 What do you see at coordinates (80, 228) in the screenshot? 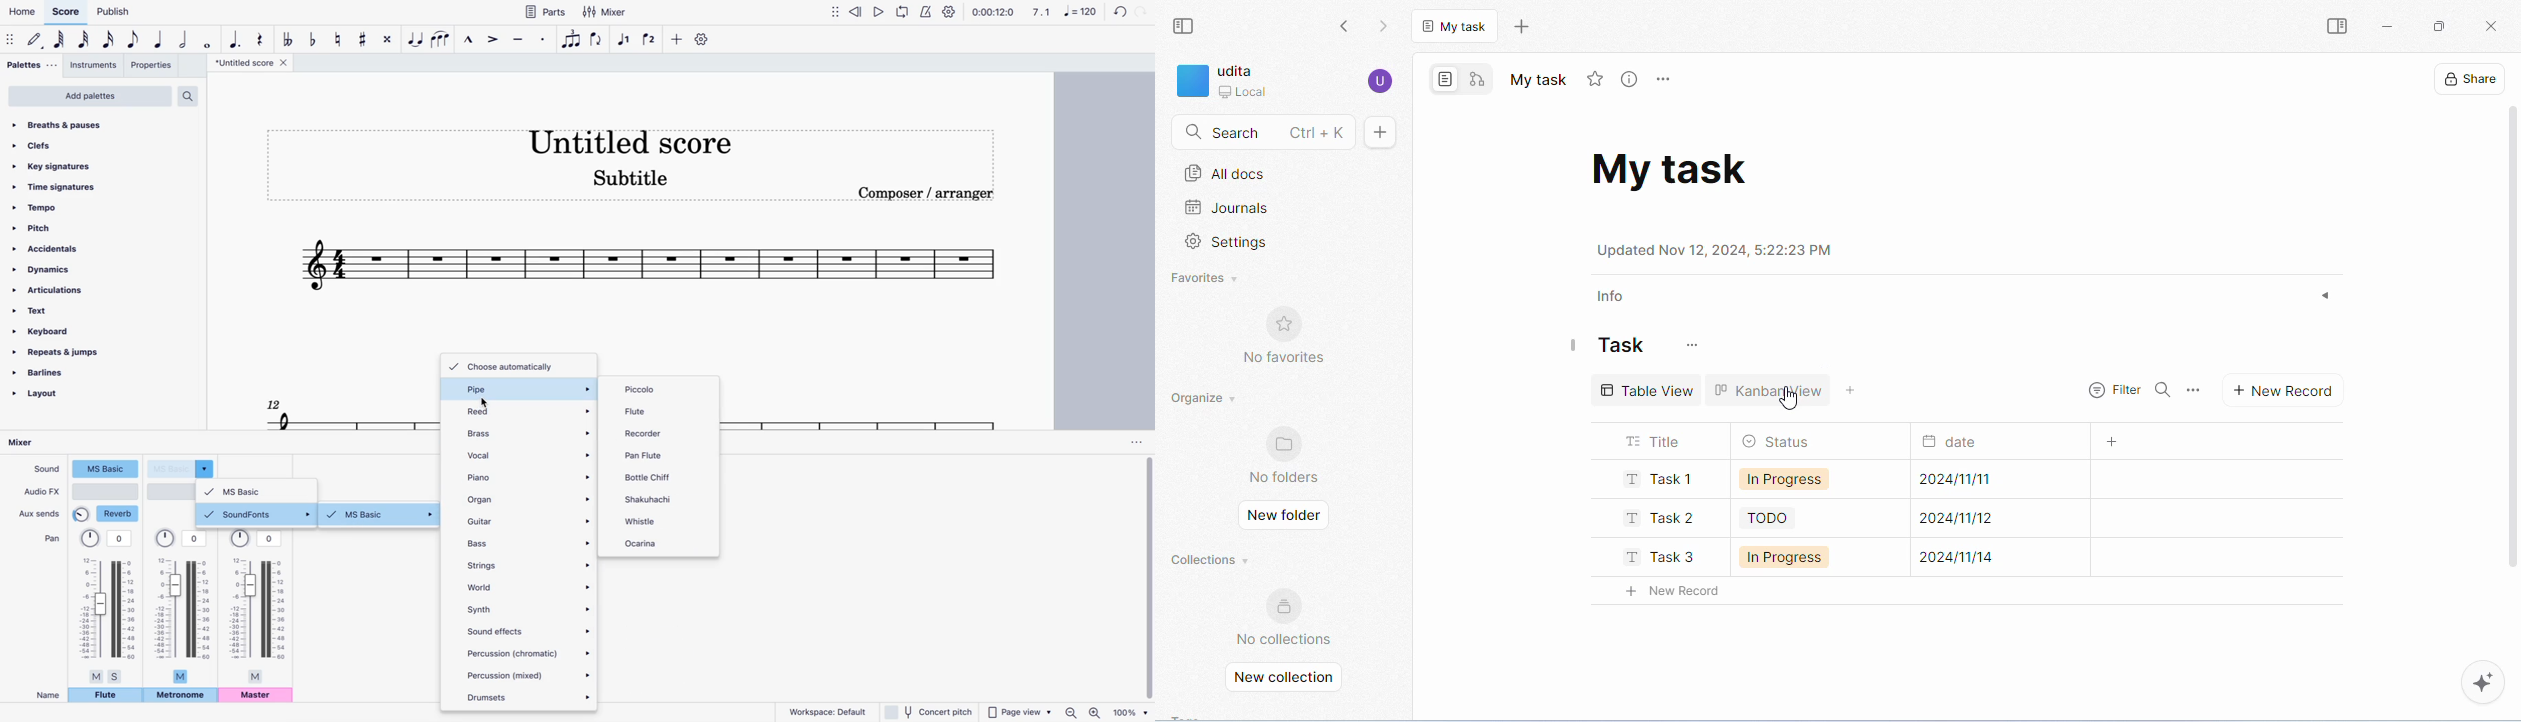
I see `pitch` at bounding box center [80, 228].